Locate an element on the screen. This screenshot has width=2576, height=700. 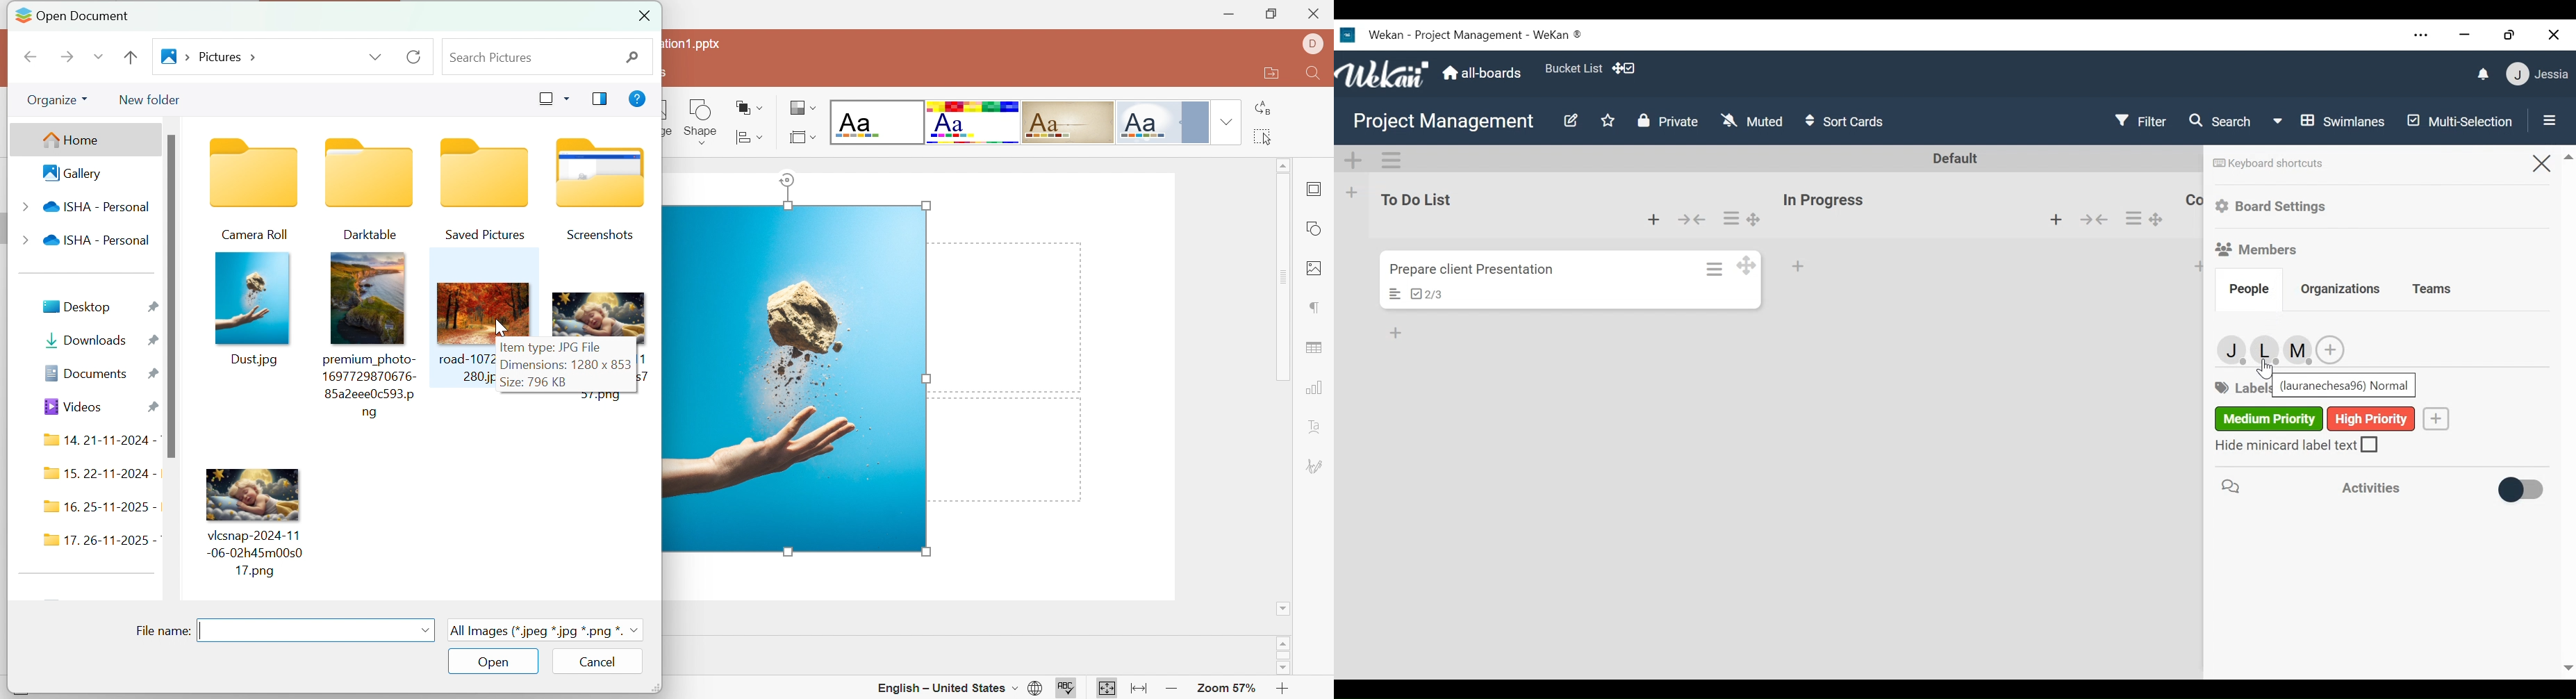
shape settings is located at coordinates (1316, 225).